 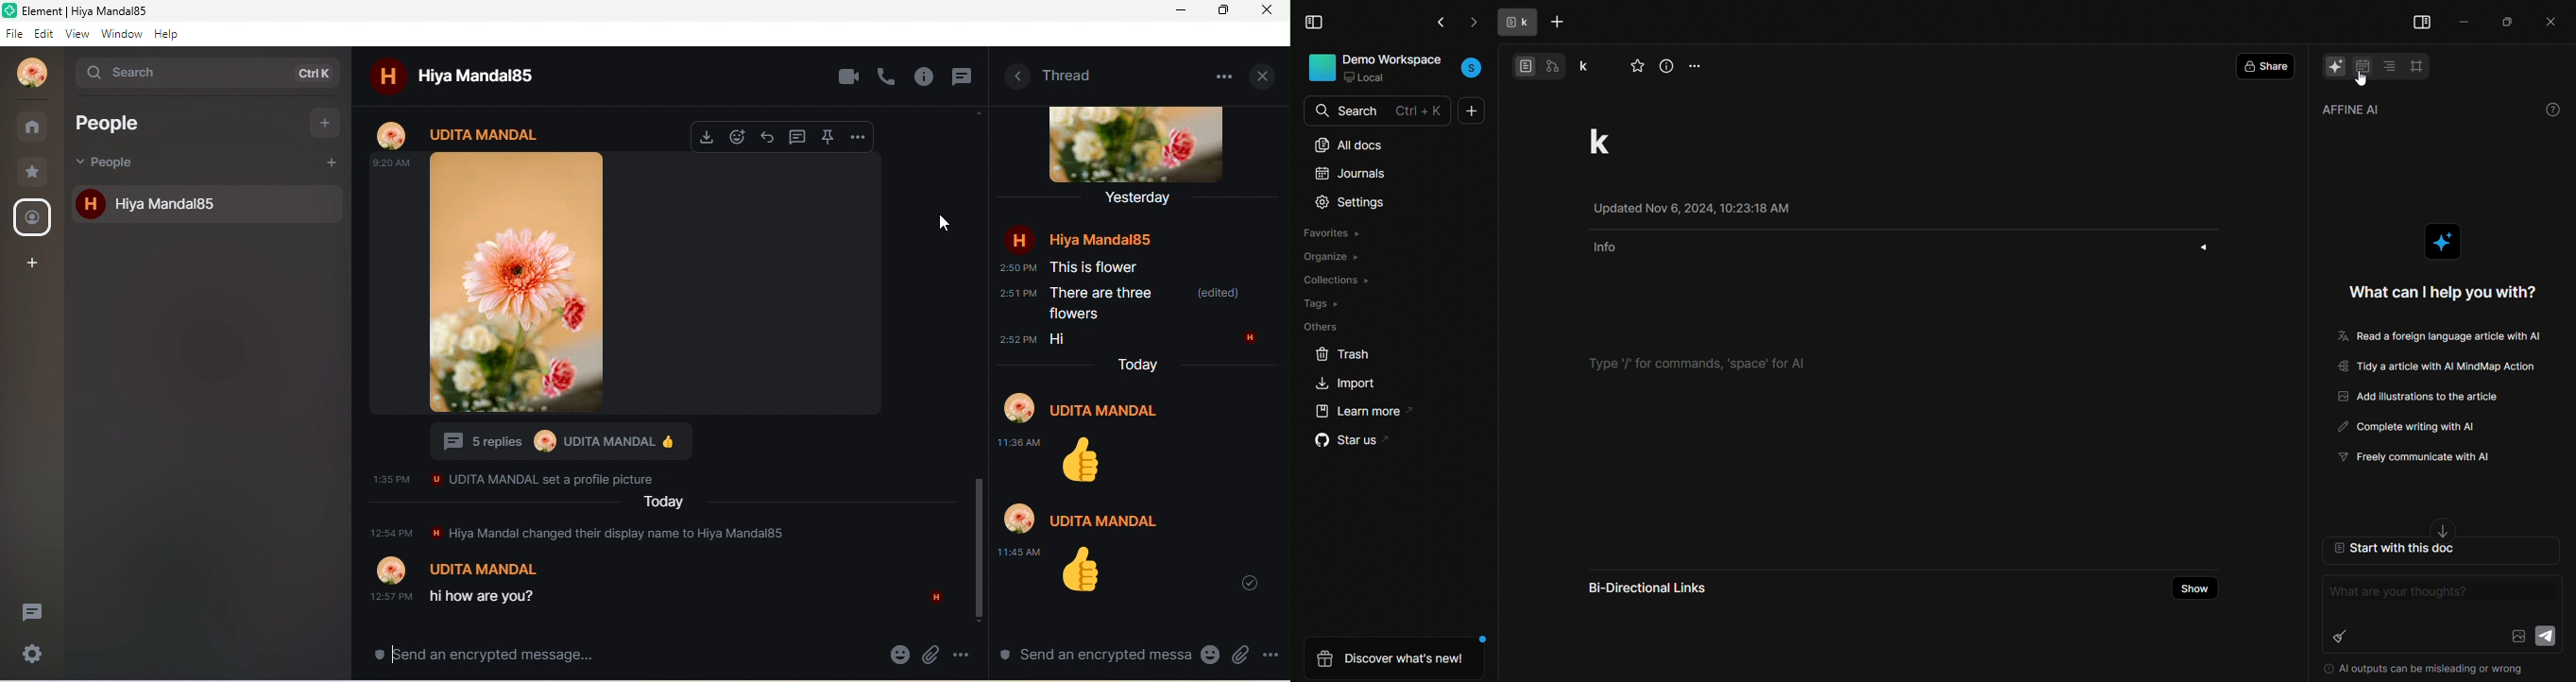 What do you see at coordinates (1016, 268) in the screenshot?
I see `2:50 PM` at bounding box center [1016, 268].